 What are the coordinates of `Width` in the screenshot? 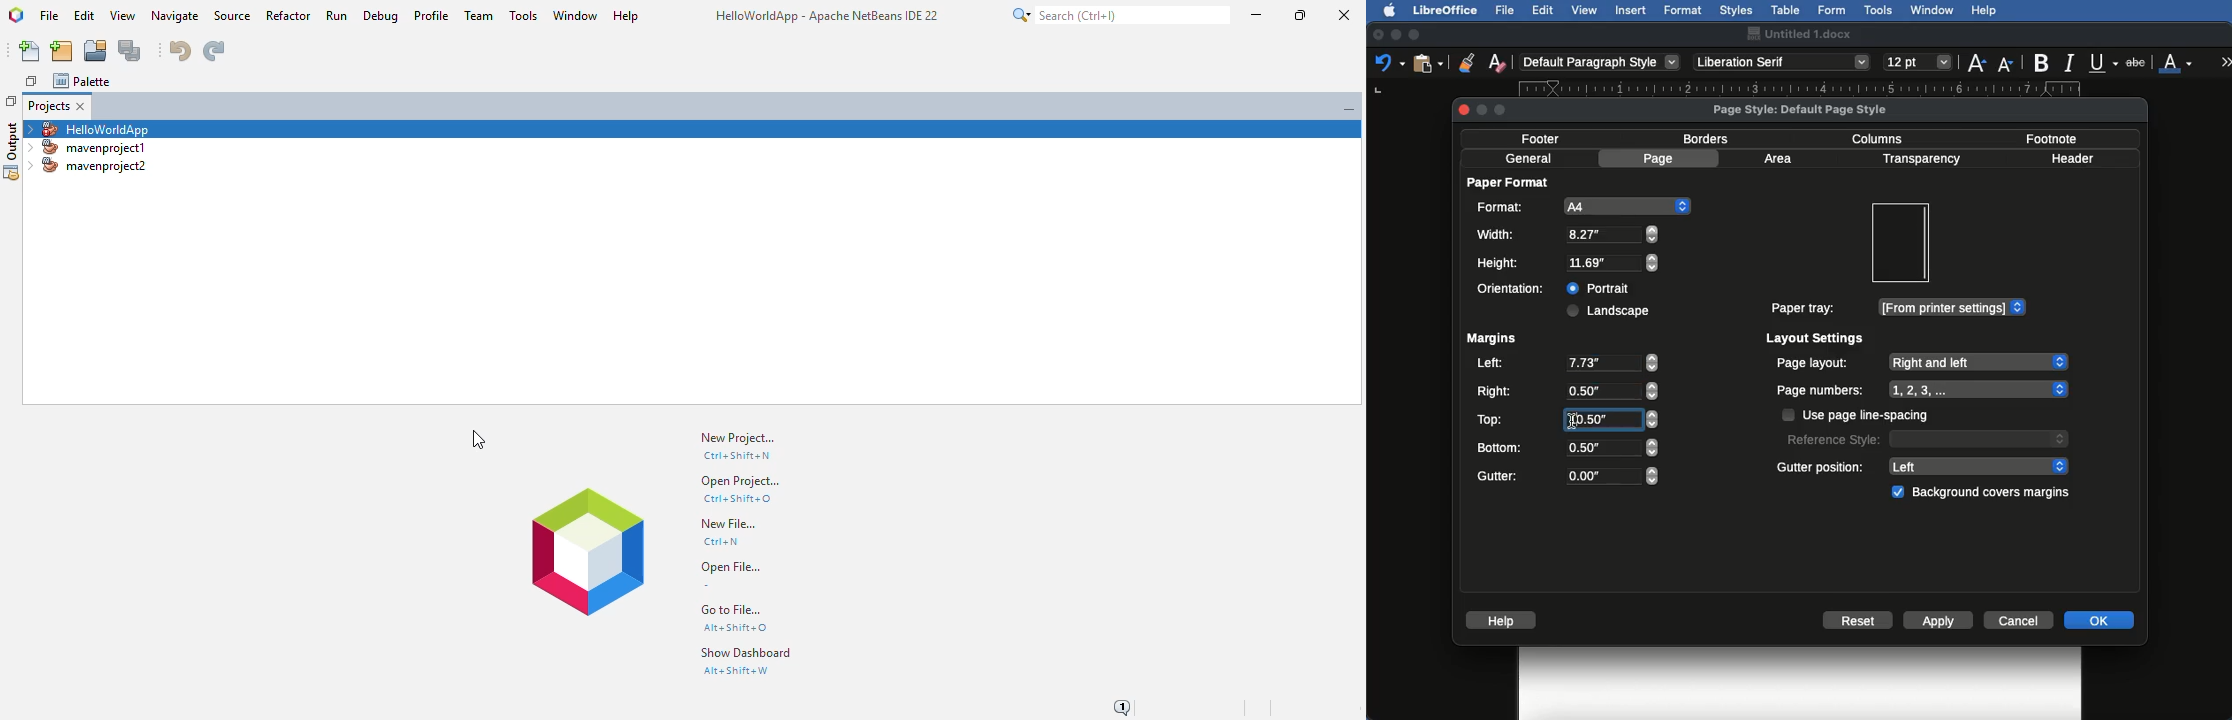 It's located at (1567, 234).